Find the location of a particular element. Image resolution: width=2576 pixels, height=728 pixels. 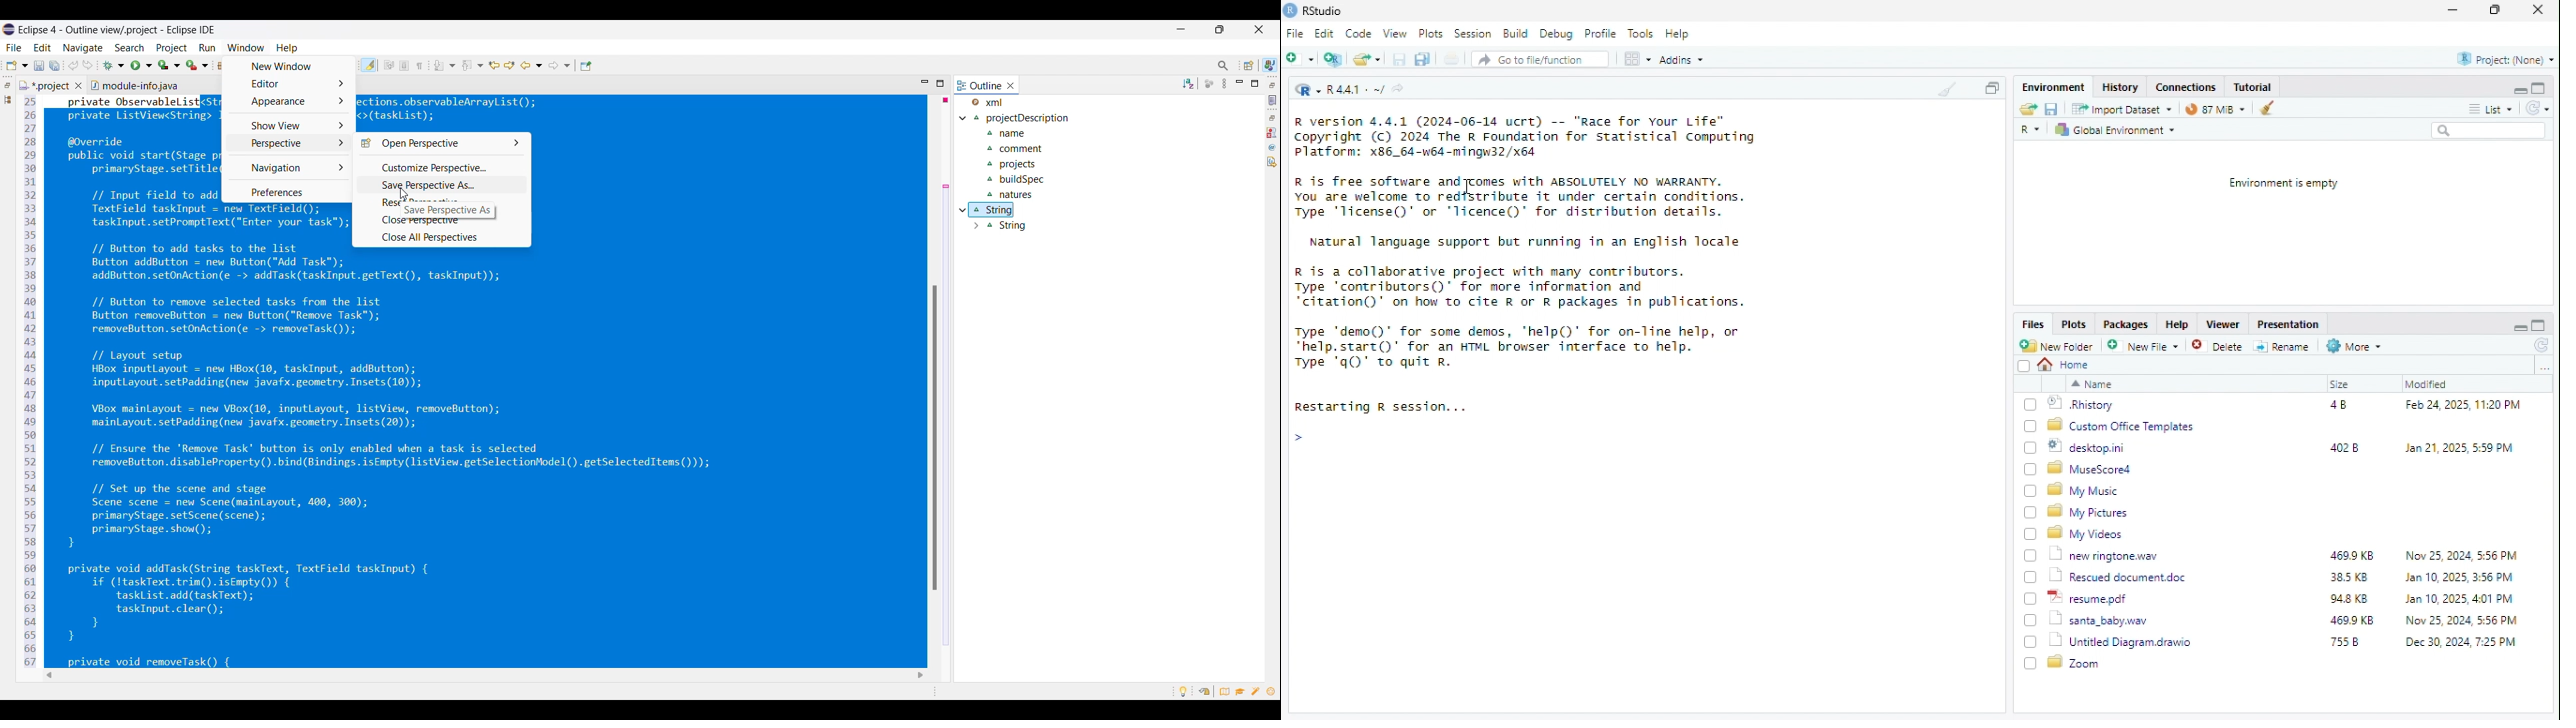

share is located at coordinates (1398, 88).